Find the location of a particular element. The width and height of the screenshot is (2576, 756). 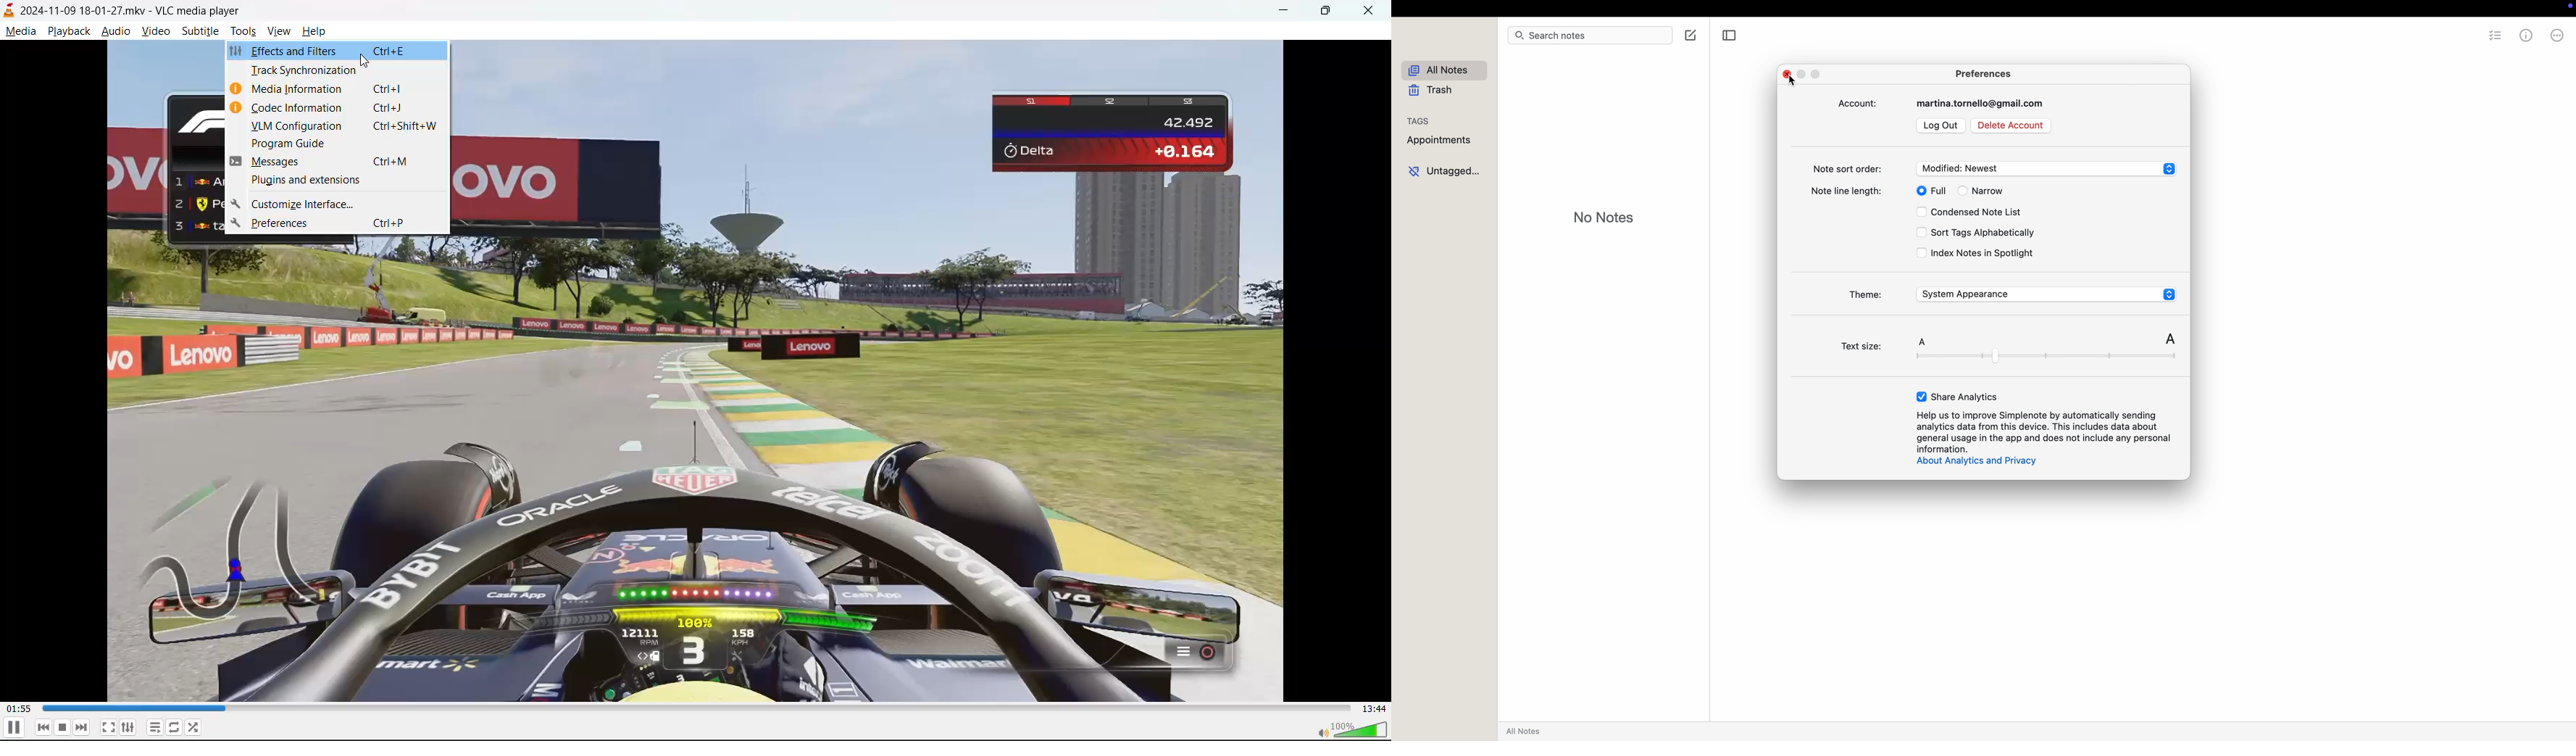

total track time is located at coordinates (1370, 707).